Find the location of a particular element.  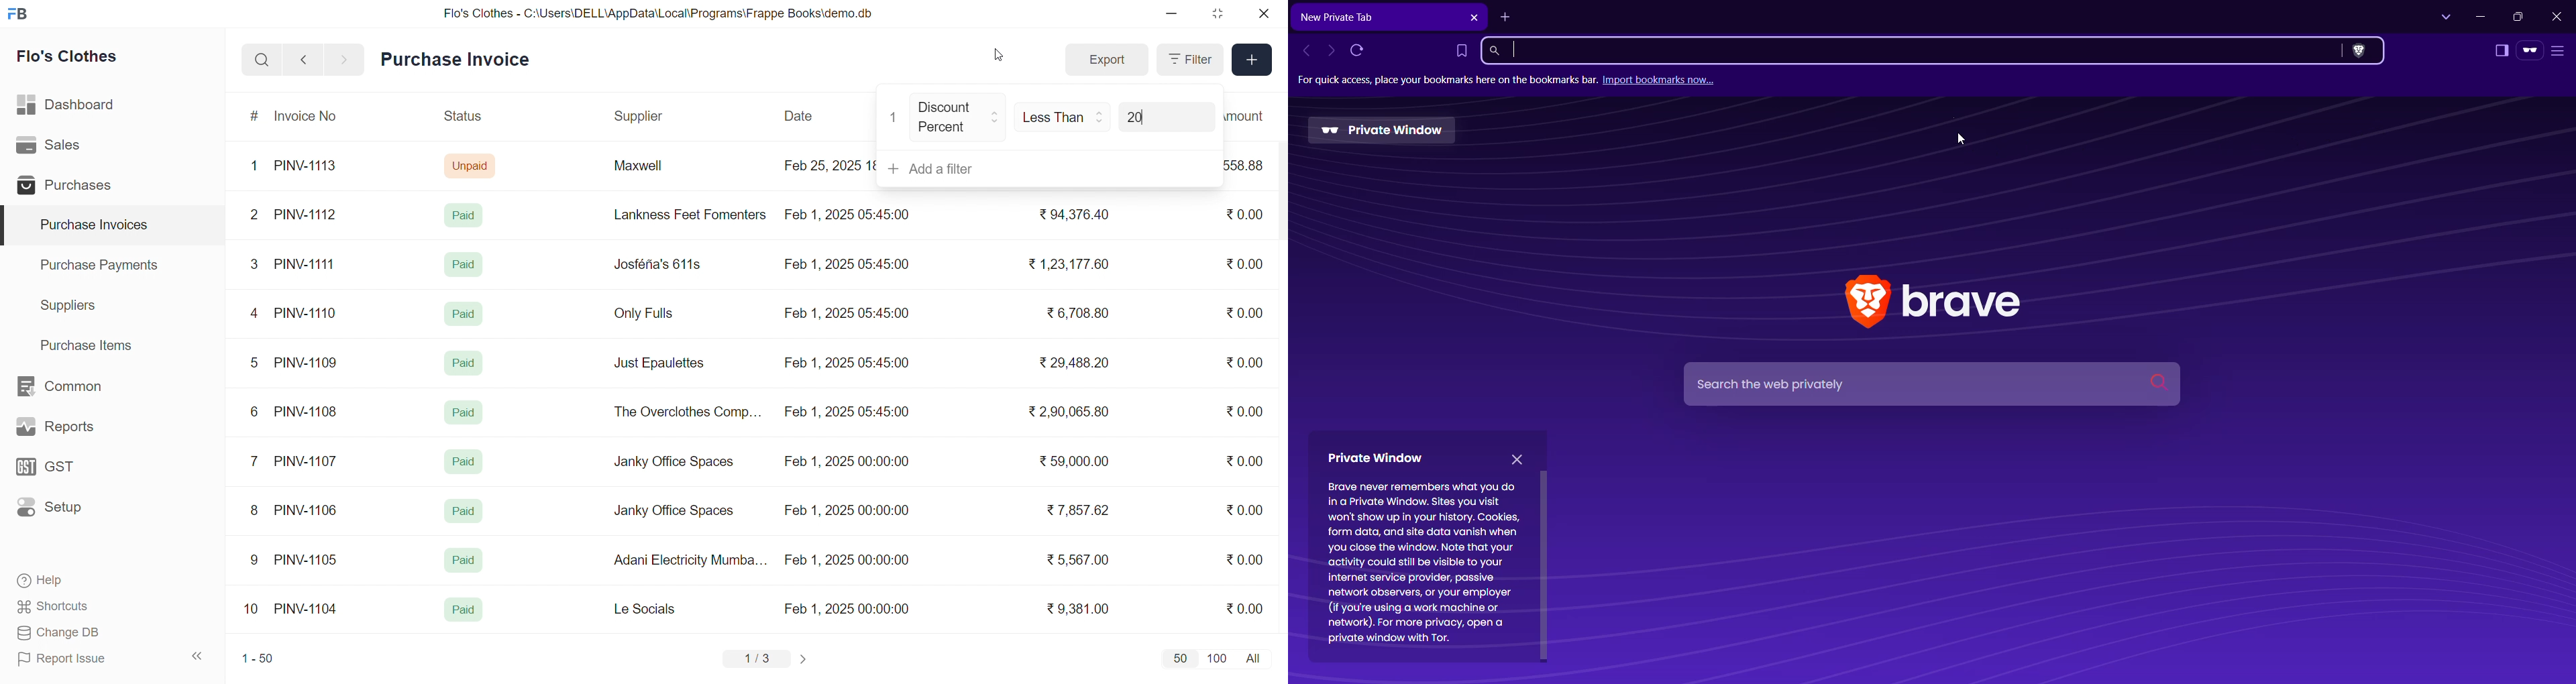

₹0.00 is located at coordinates (1244, 413).